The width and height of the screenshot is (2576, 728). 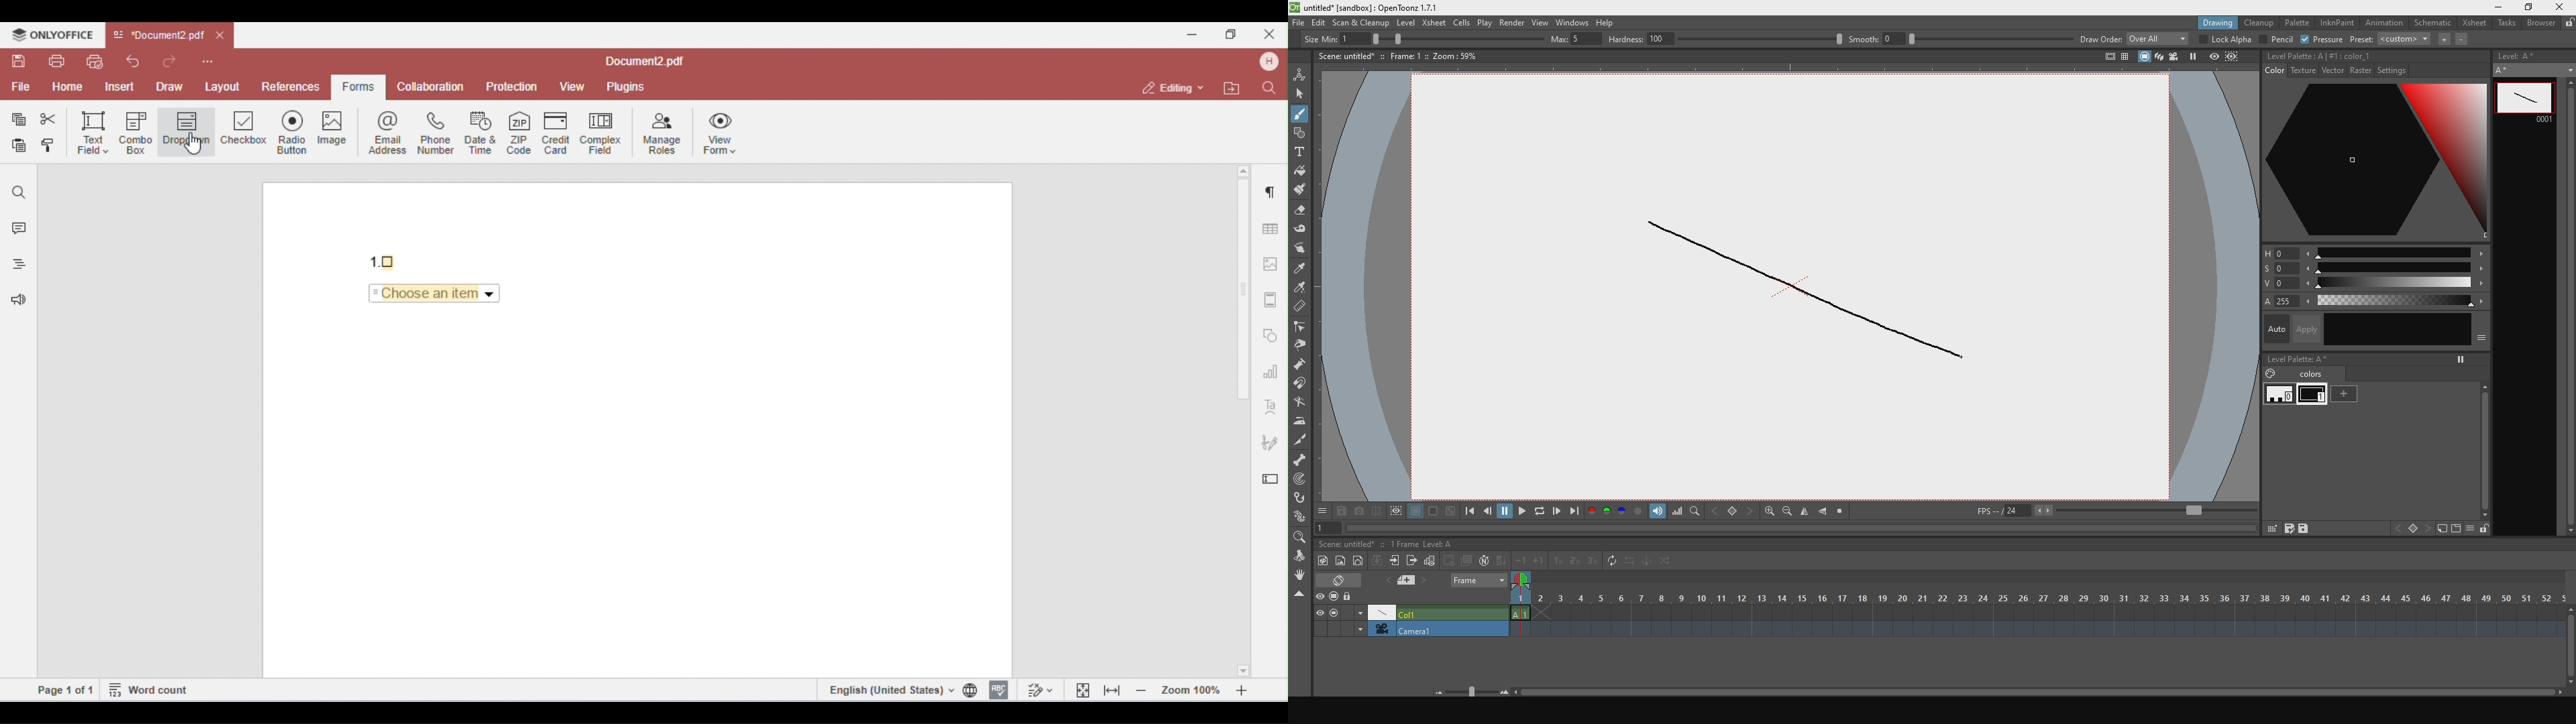 What do you see at coordinates (1433, 512) in the screenshot?
I see `black background` at bounding box center [1433, 512].